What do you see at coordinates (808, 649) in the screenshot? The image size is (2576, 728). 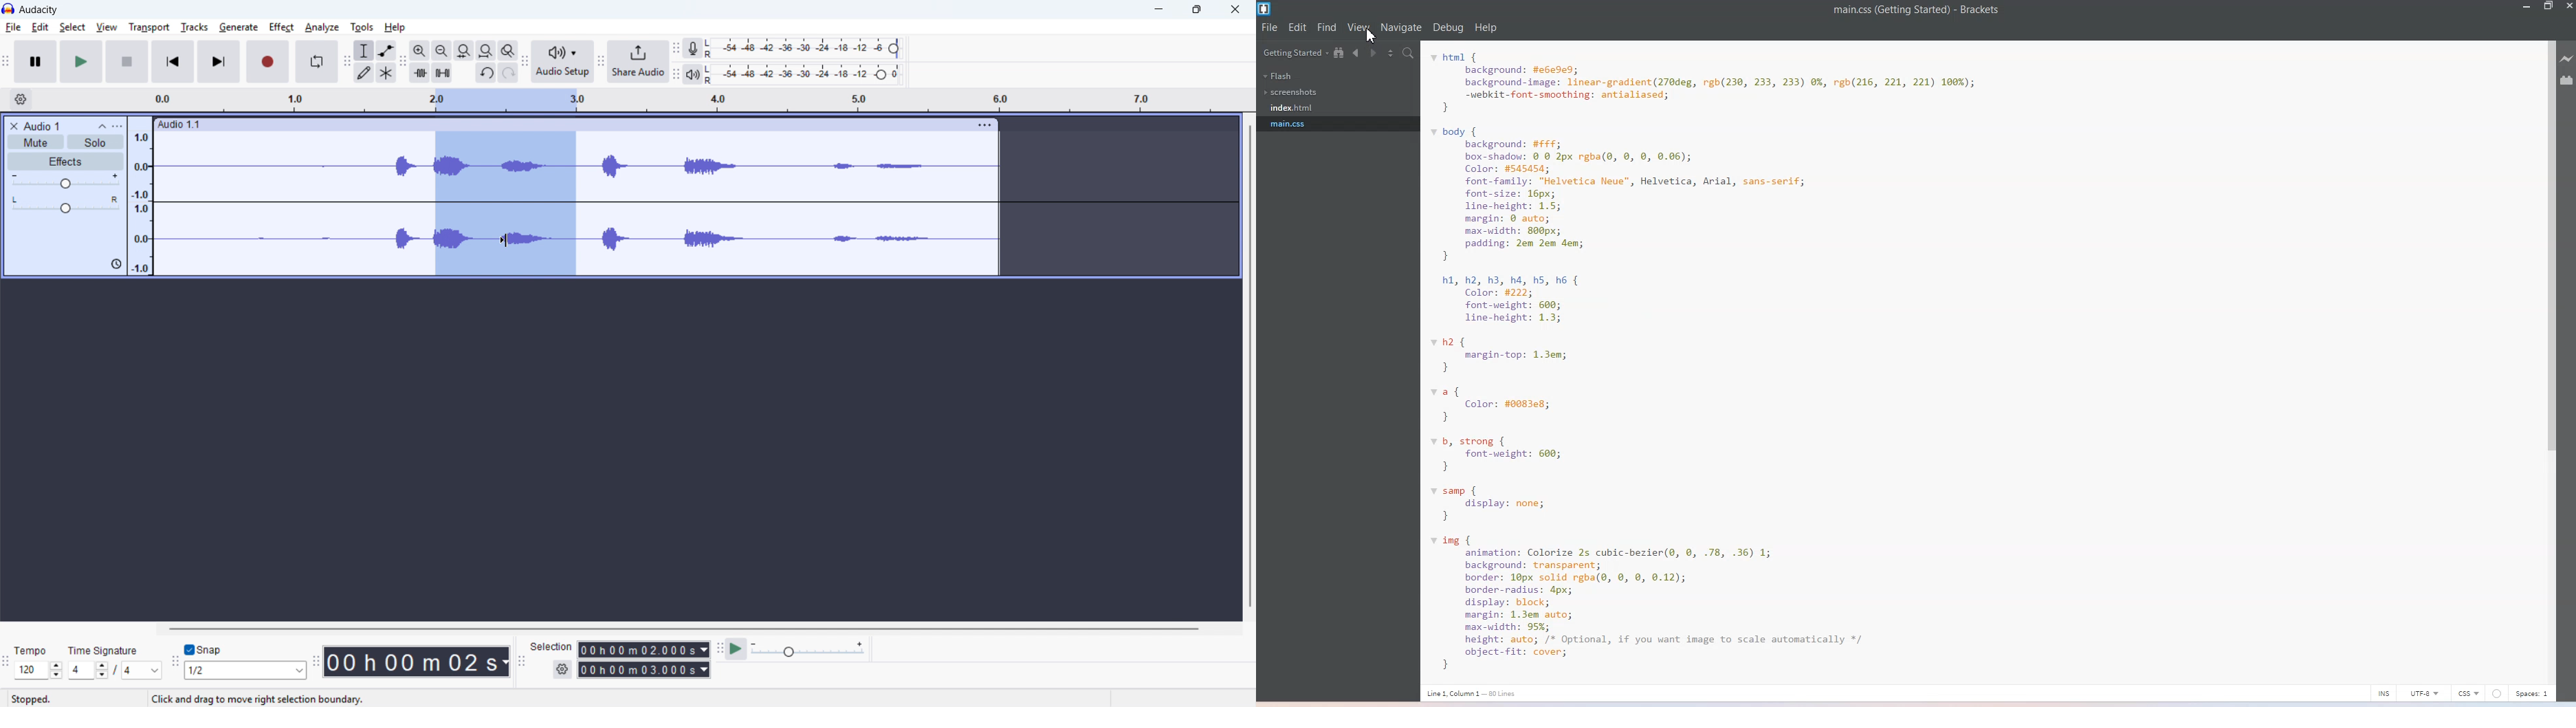 I see `playback speed` at bounding box center [808, 649].